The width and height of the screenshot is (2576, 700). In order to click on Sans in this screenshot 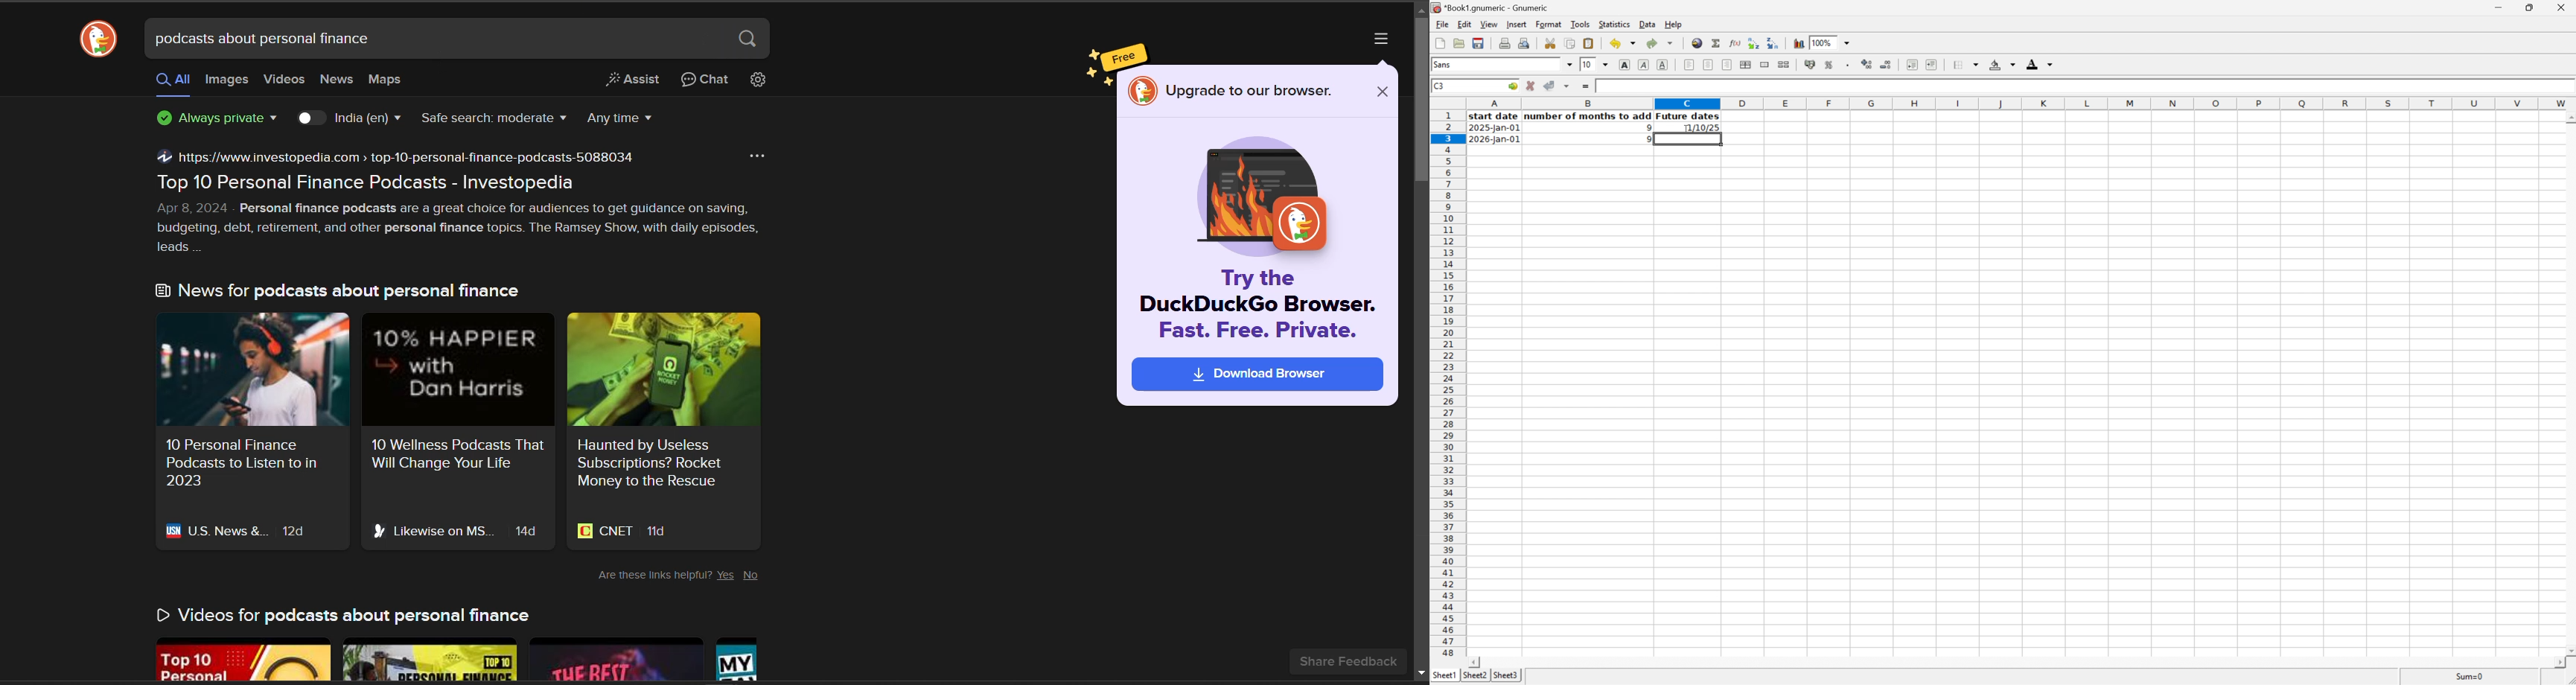, I will do `click(1447, 64)`.